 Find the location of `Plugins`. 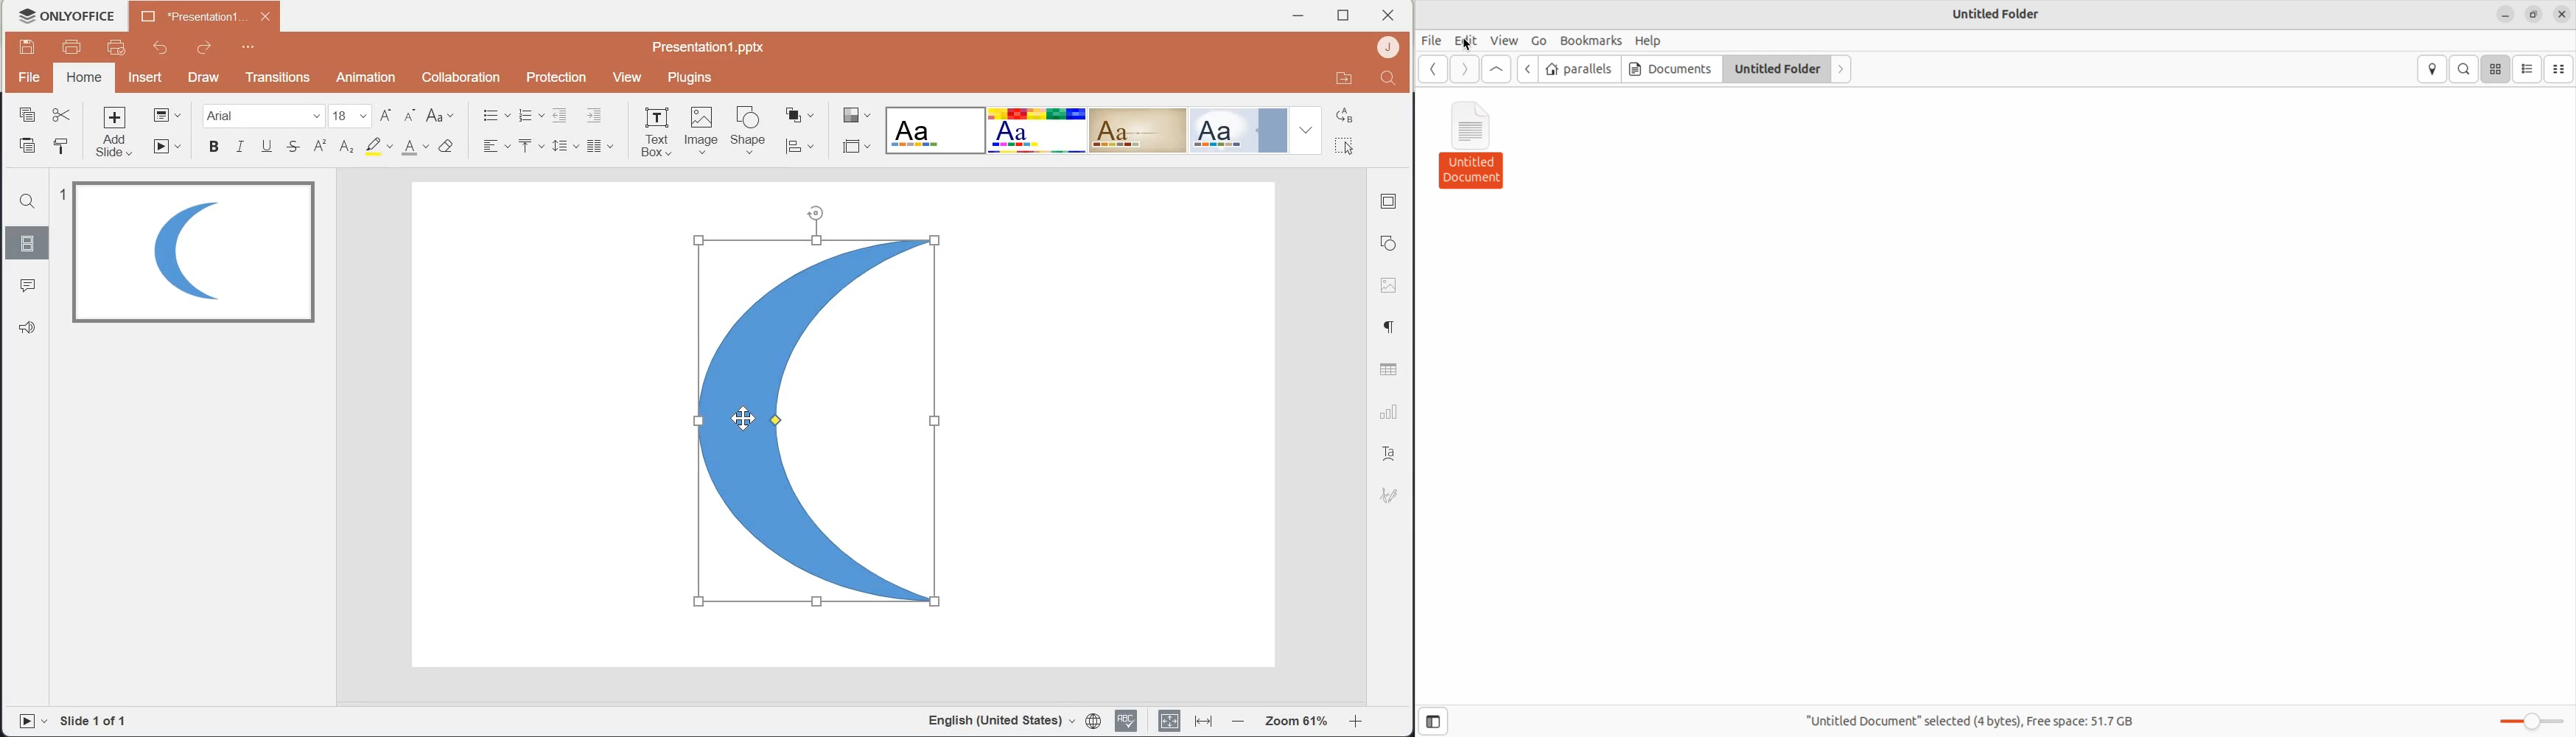

Plugins is located at coordinates (687, 79).